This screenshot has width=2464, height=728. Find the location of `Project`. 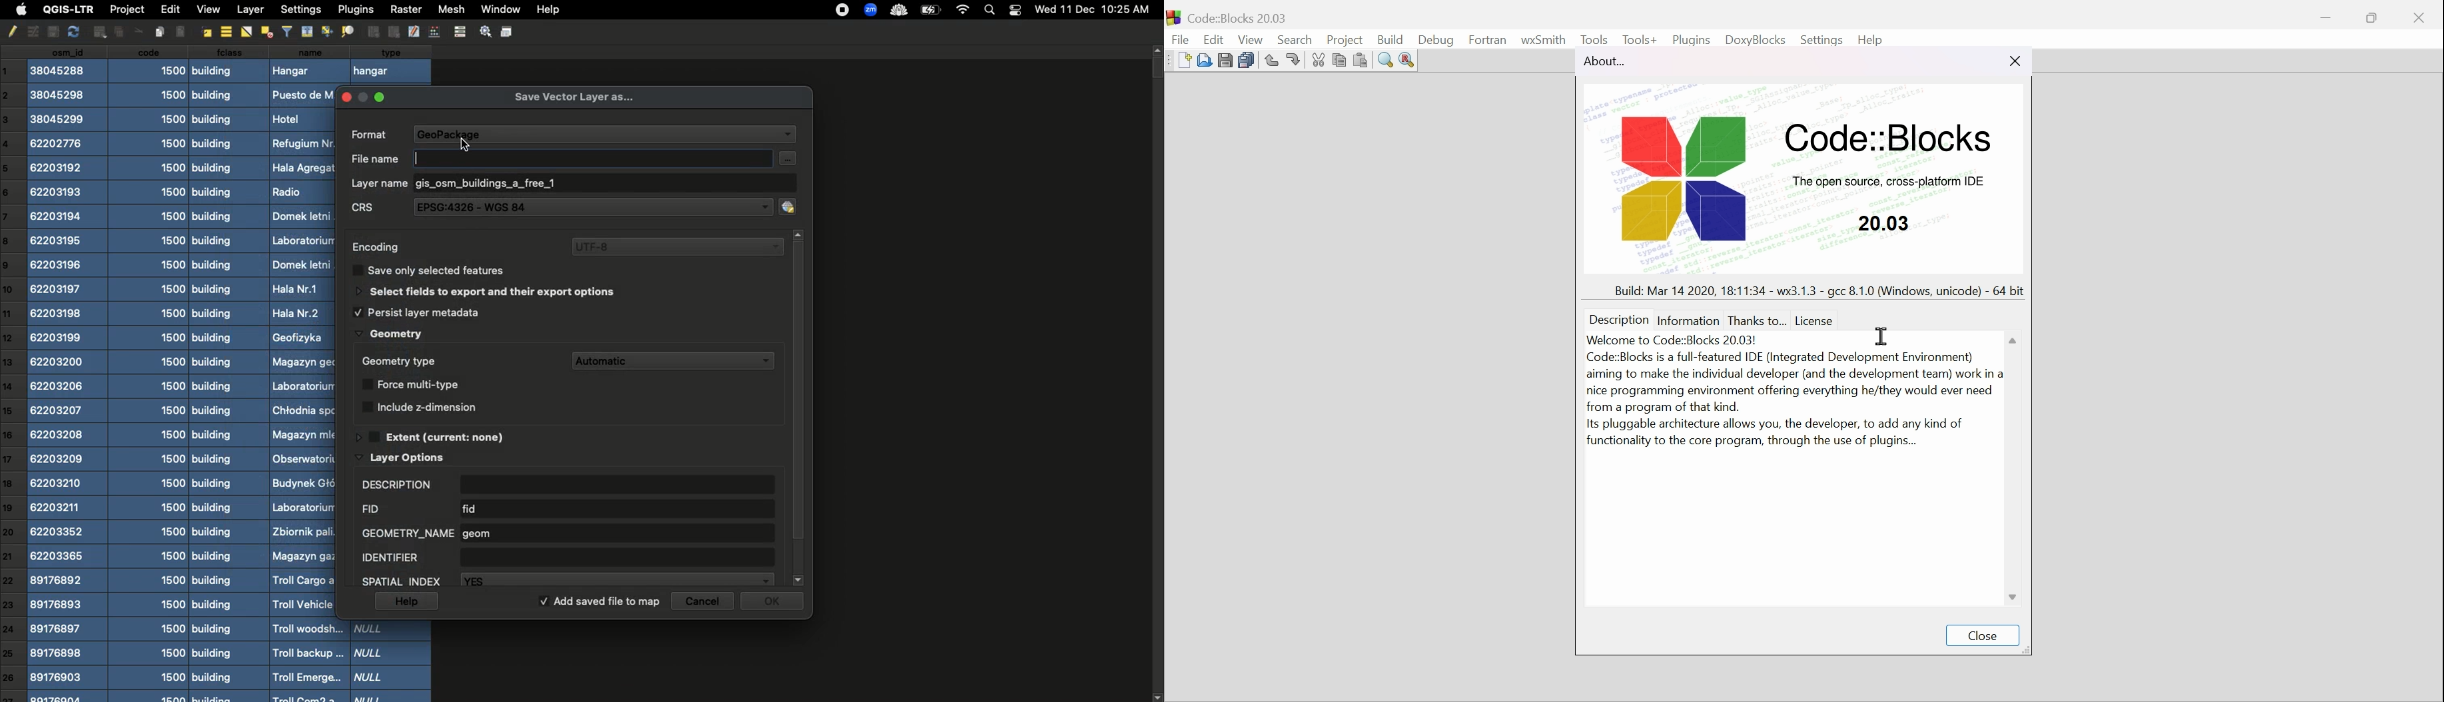

Project is located at coordinates (1343, 39).